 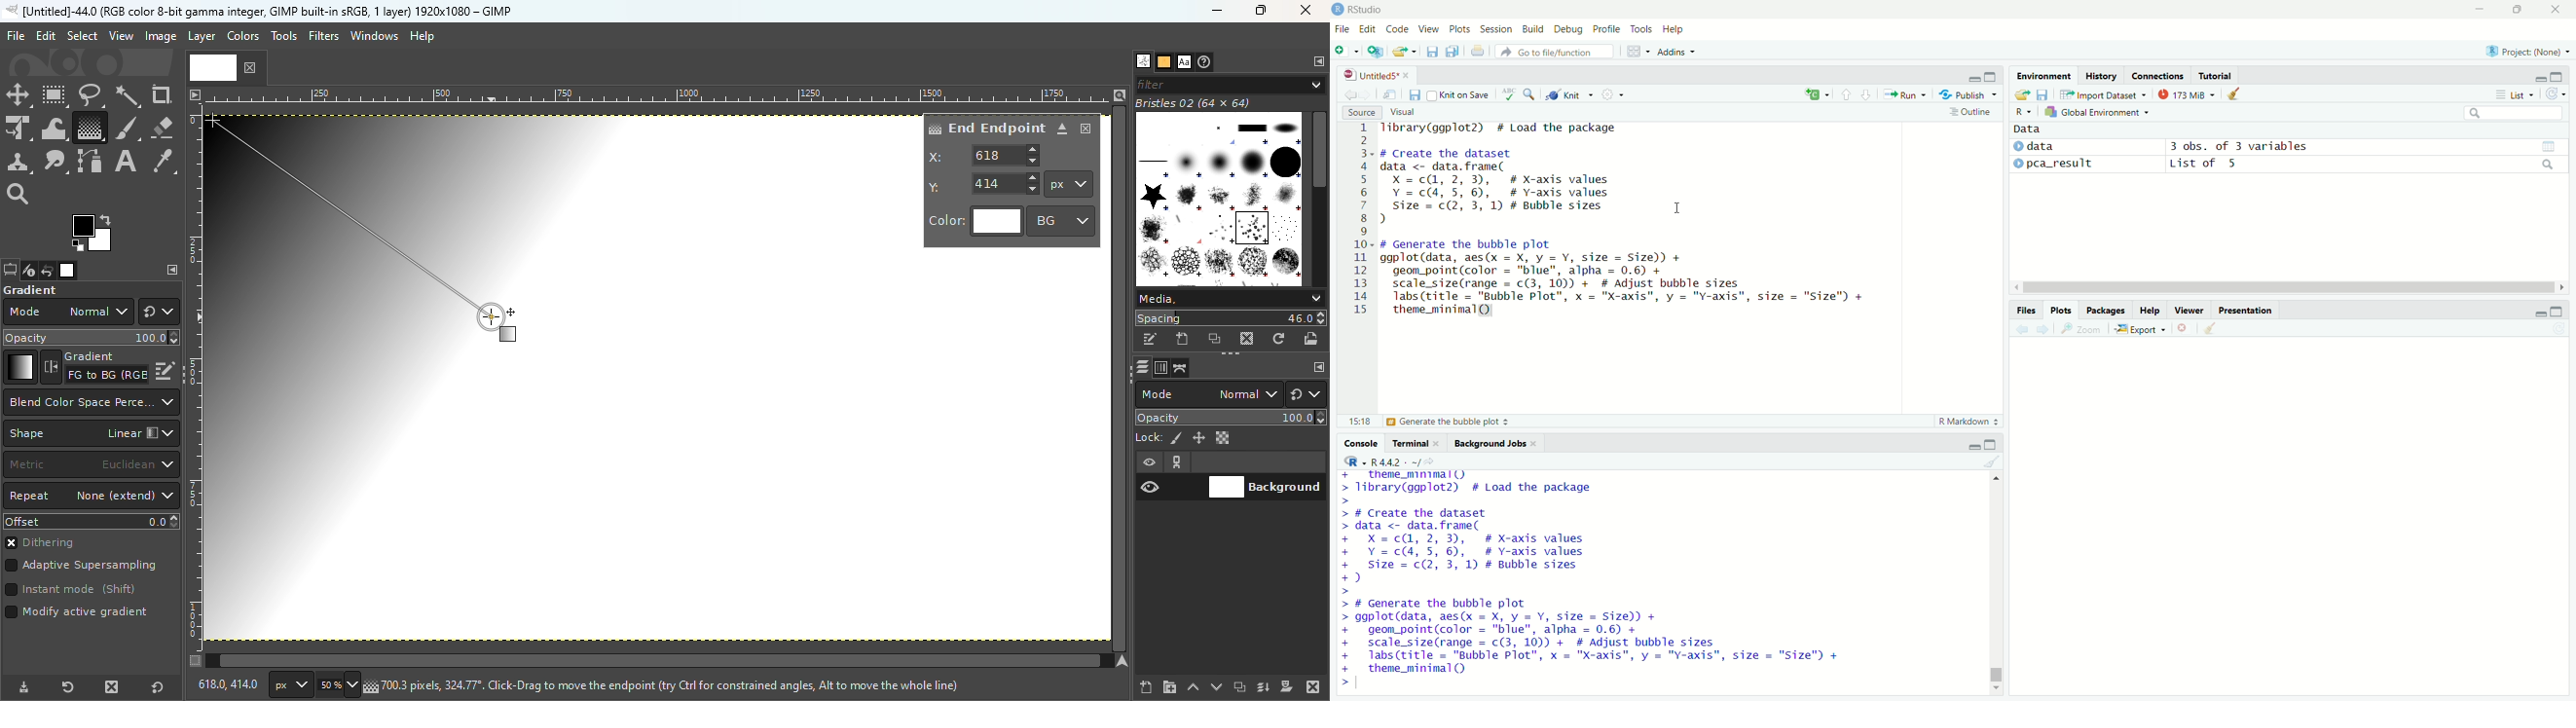 What do you see at coordinates (1416, 95) in the screenshot?
I see `save` at bounding box center [1416, 95].